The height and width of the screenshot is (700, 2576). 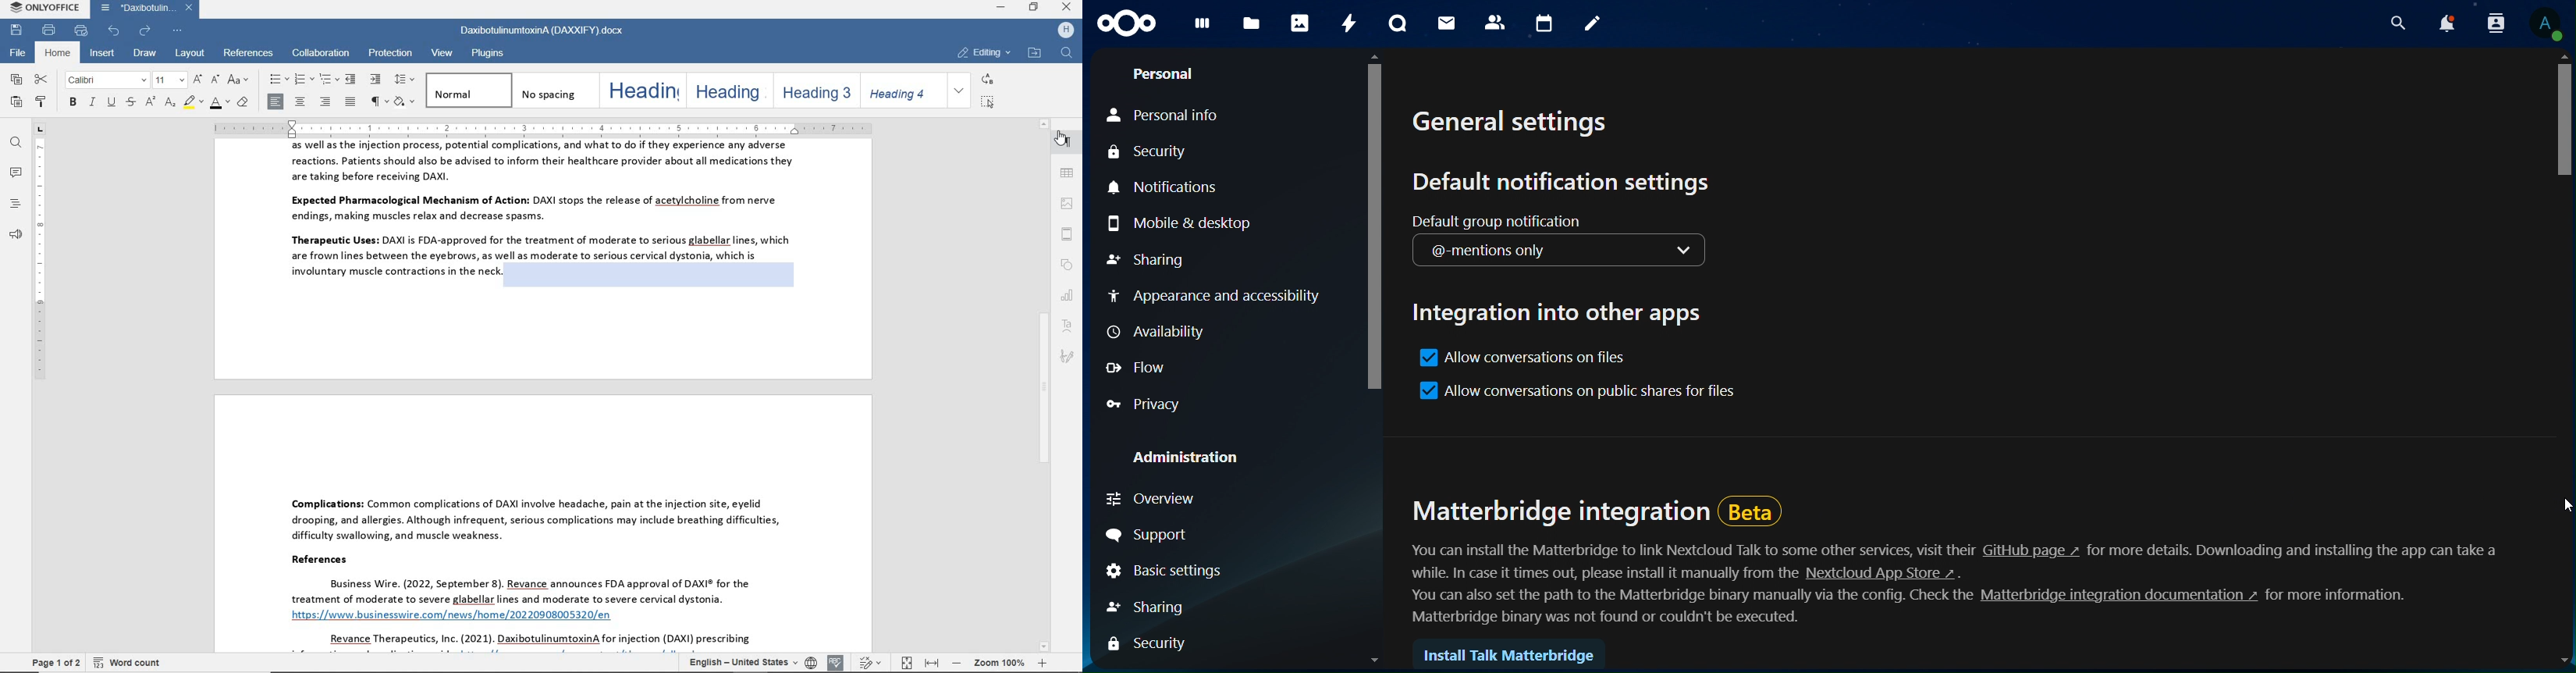 What do you see at coordinates (986, 79) in the screenshot?
I see `replace` at bounding box center [986, 79].